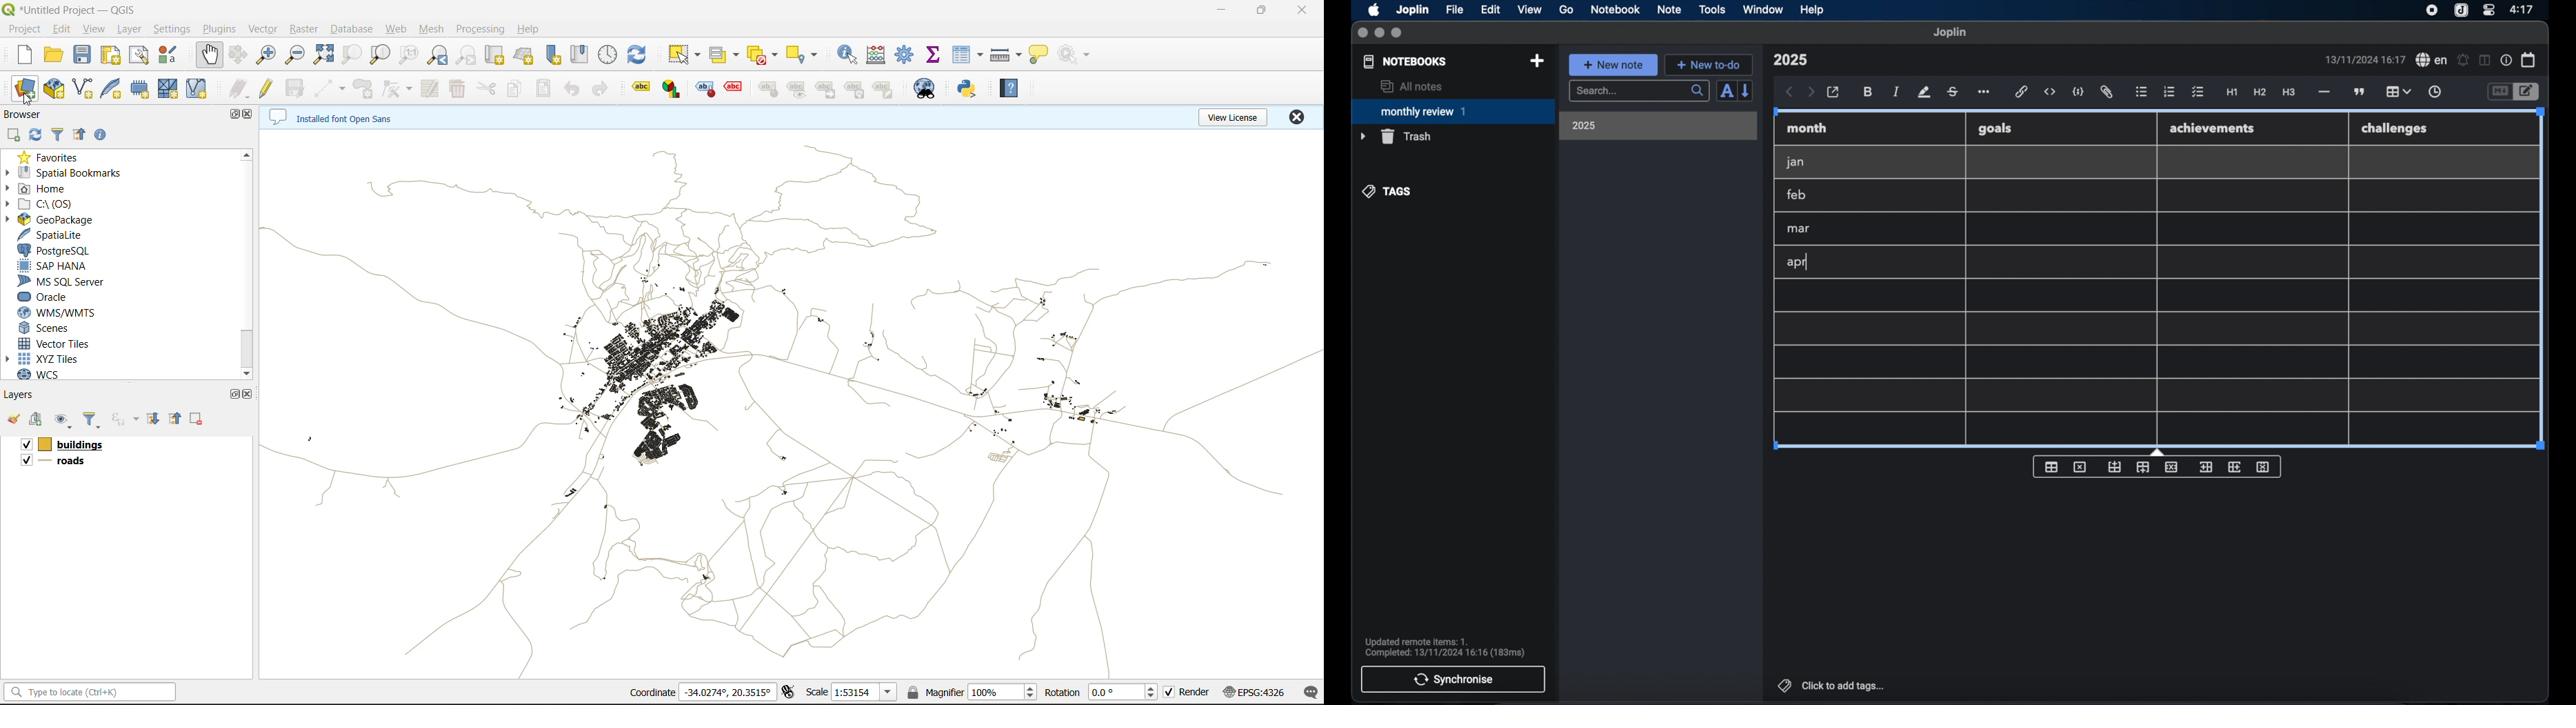 Image resolution: width=2576 pixels, height=728 pixels. I want to click on jan, so click(1796, 163).